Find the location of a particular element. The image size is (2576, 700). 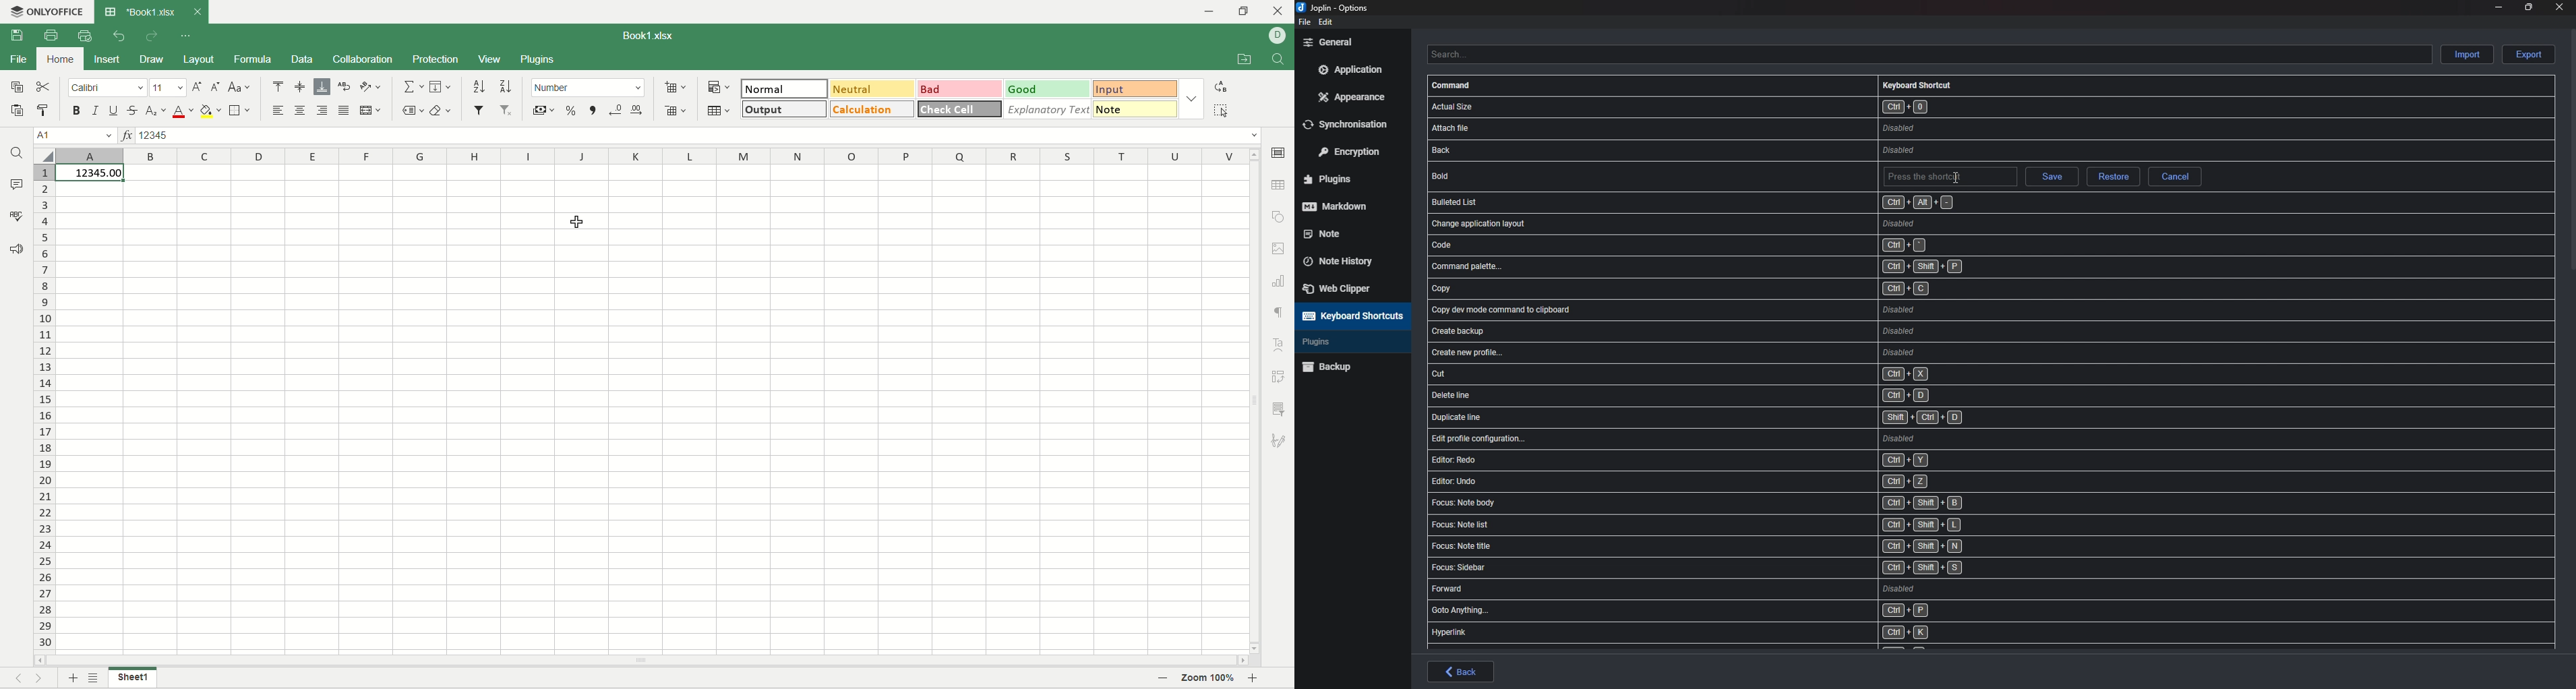

style options is located at coordinates (1193, 98).